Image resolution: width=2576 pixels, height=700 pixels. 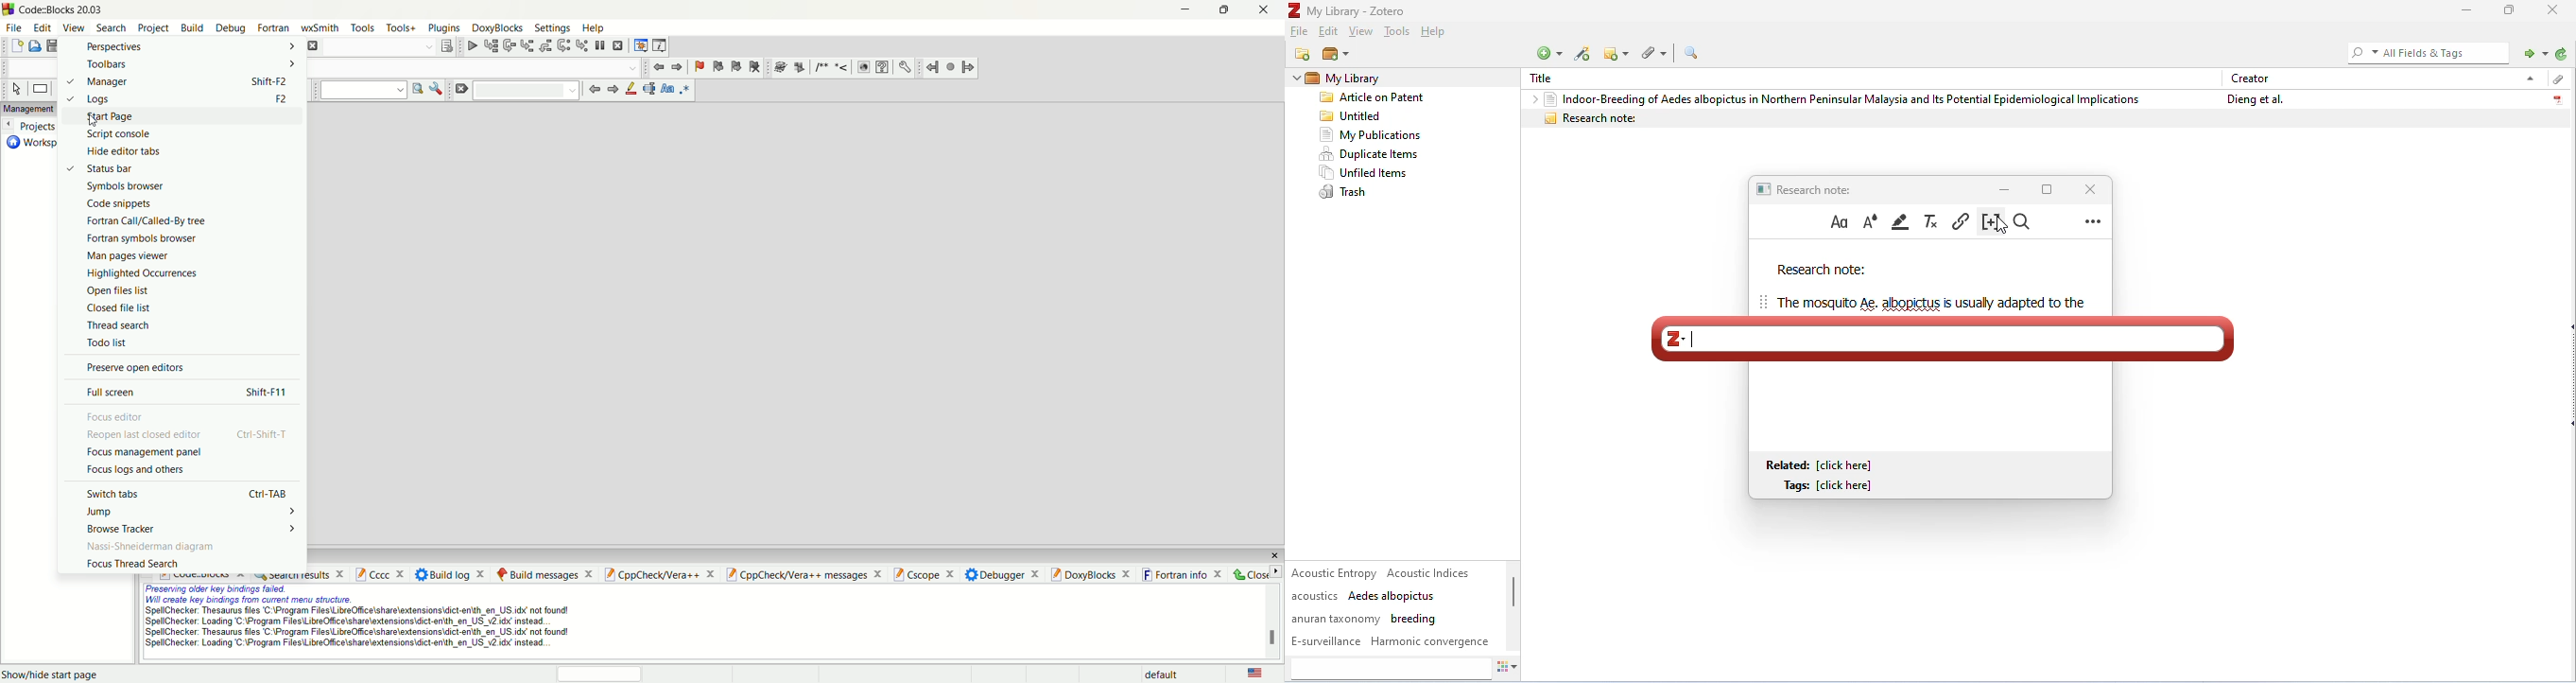 What do you see at coordinates (446, 29) in the screenshot?
I see `plugins` at bounding box center [446, 29].